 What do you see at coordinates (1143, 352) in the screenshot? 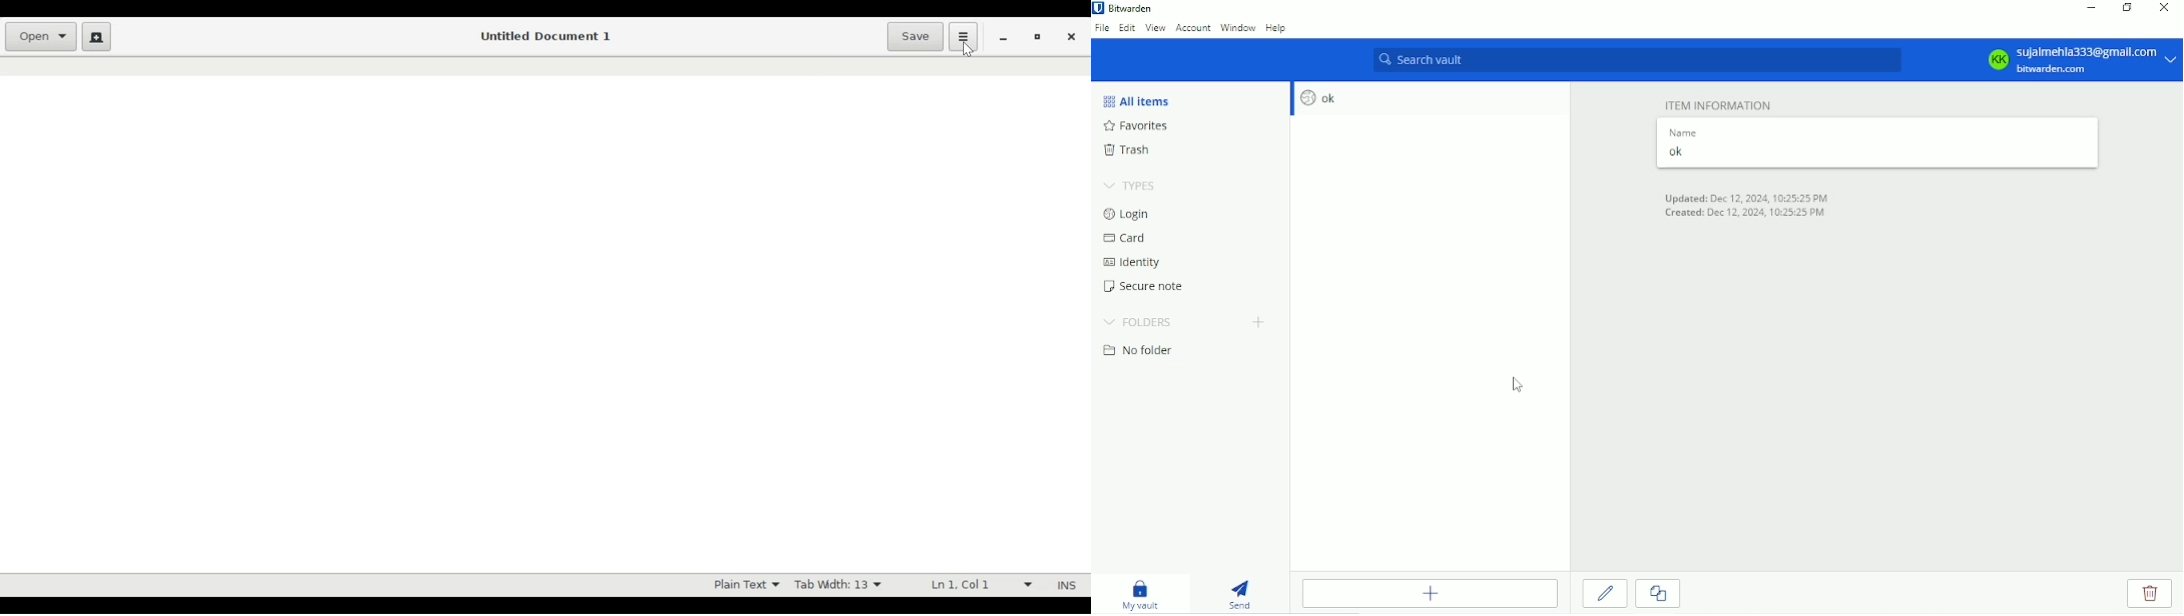
I see `No folder` at bounding box center [1143, 352].